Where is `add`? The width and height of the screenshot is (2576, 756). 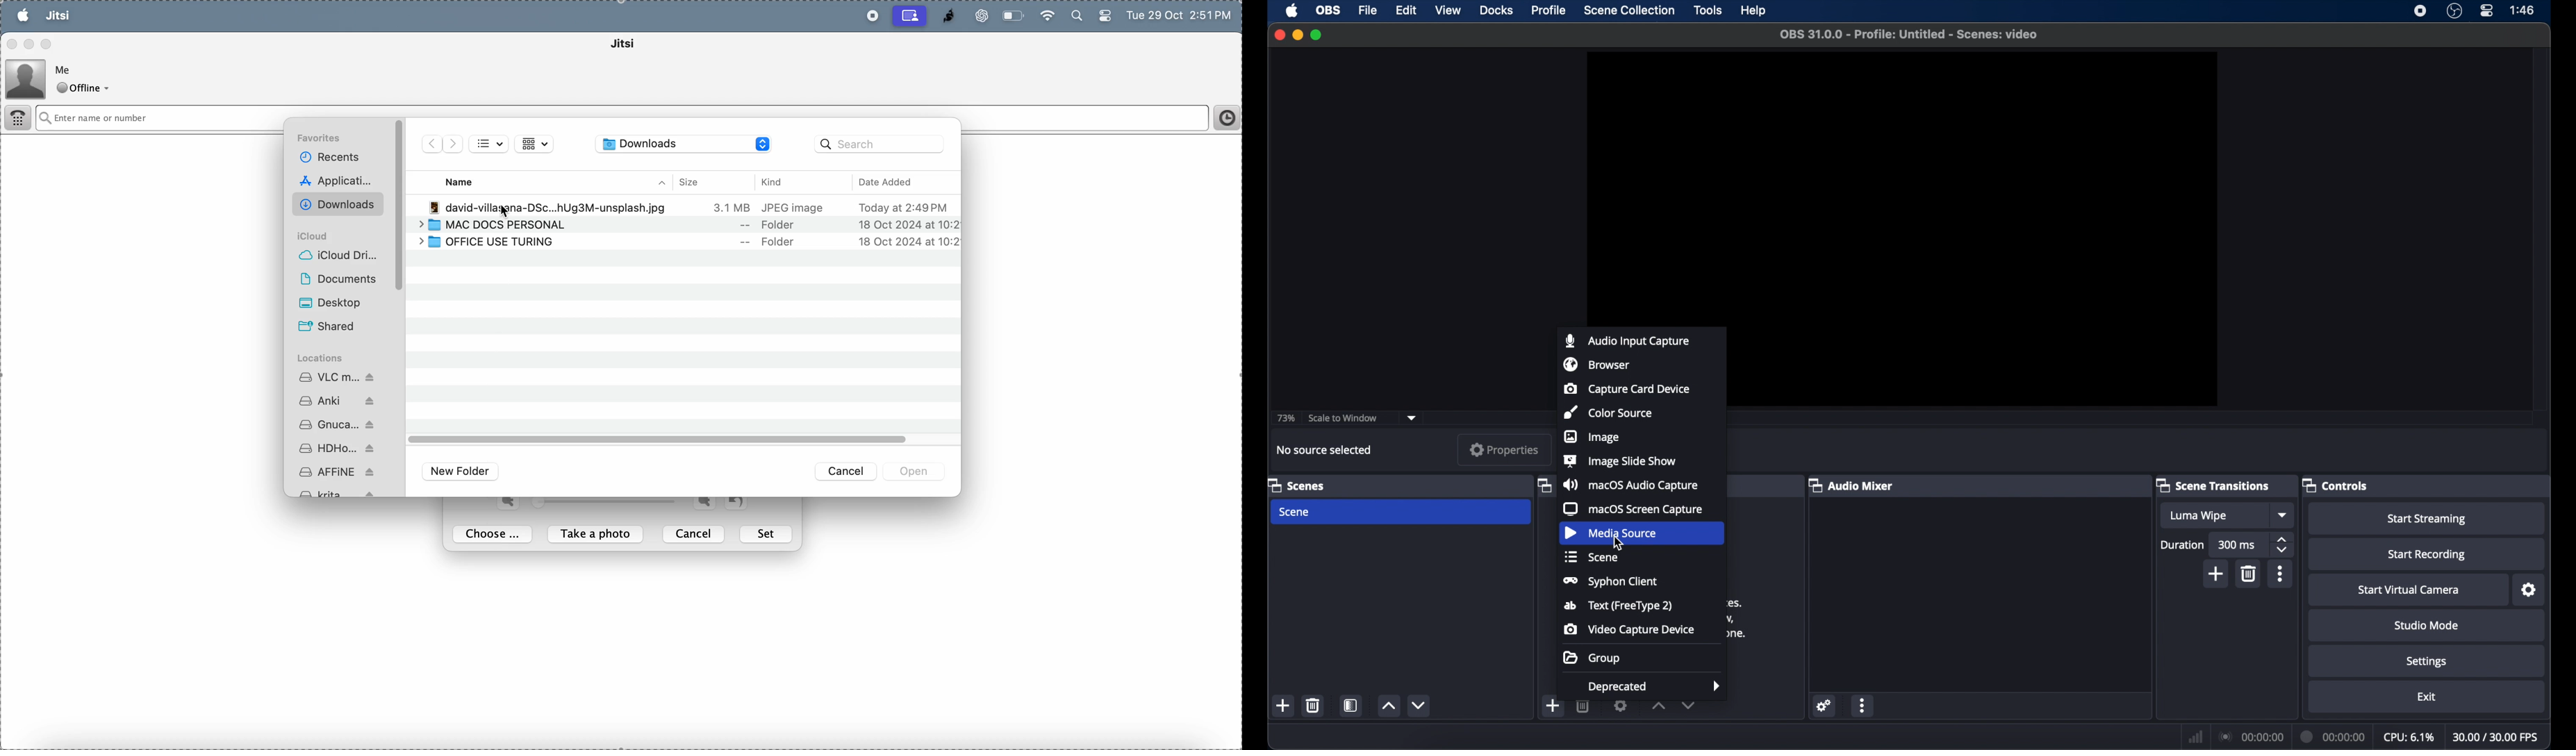 add is located at coordinates (2216, 574).